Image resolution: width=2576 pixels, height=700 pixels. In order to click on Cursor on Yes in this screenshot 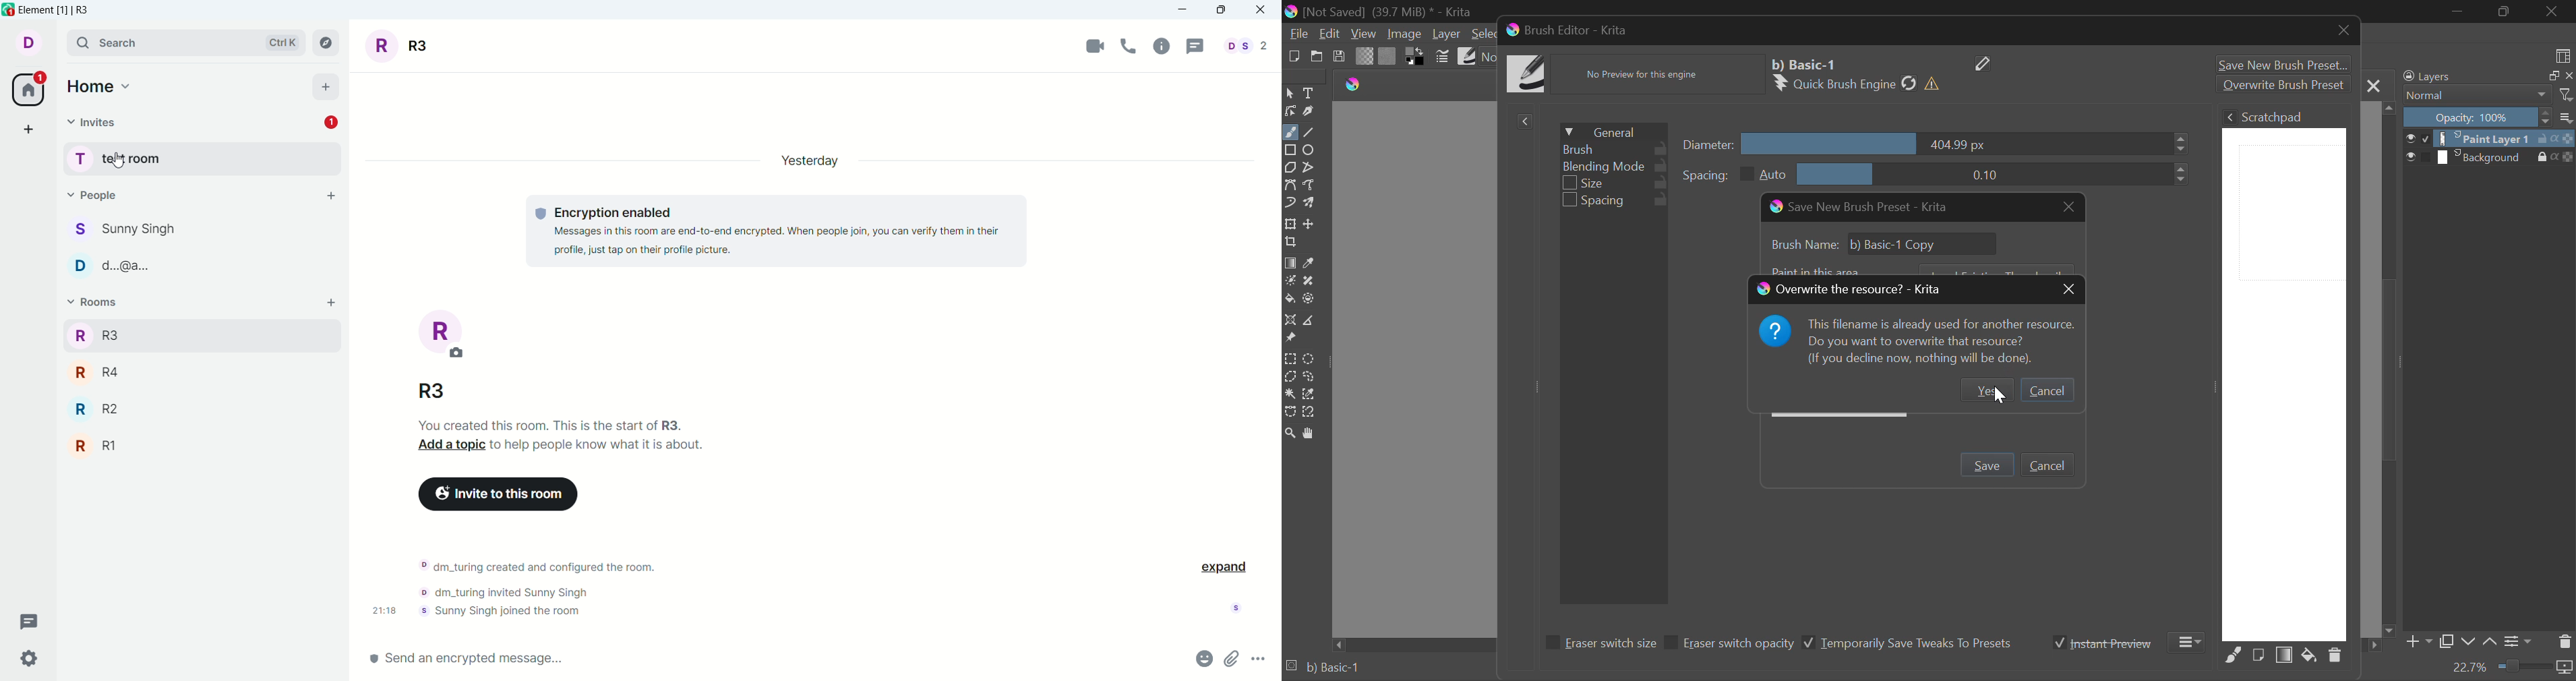, I will do `click(1998, 394)`.